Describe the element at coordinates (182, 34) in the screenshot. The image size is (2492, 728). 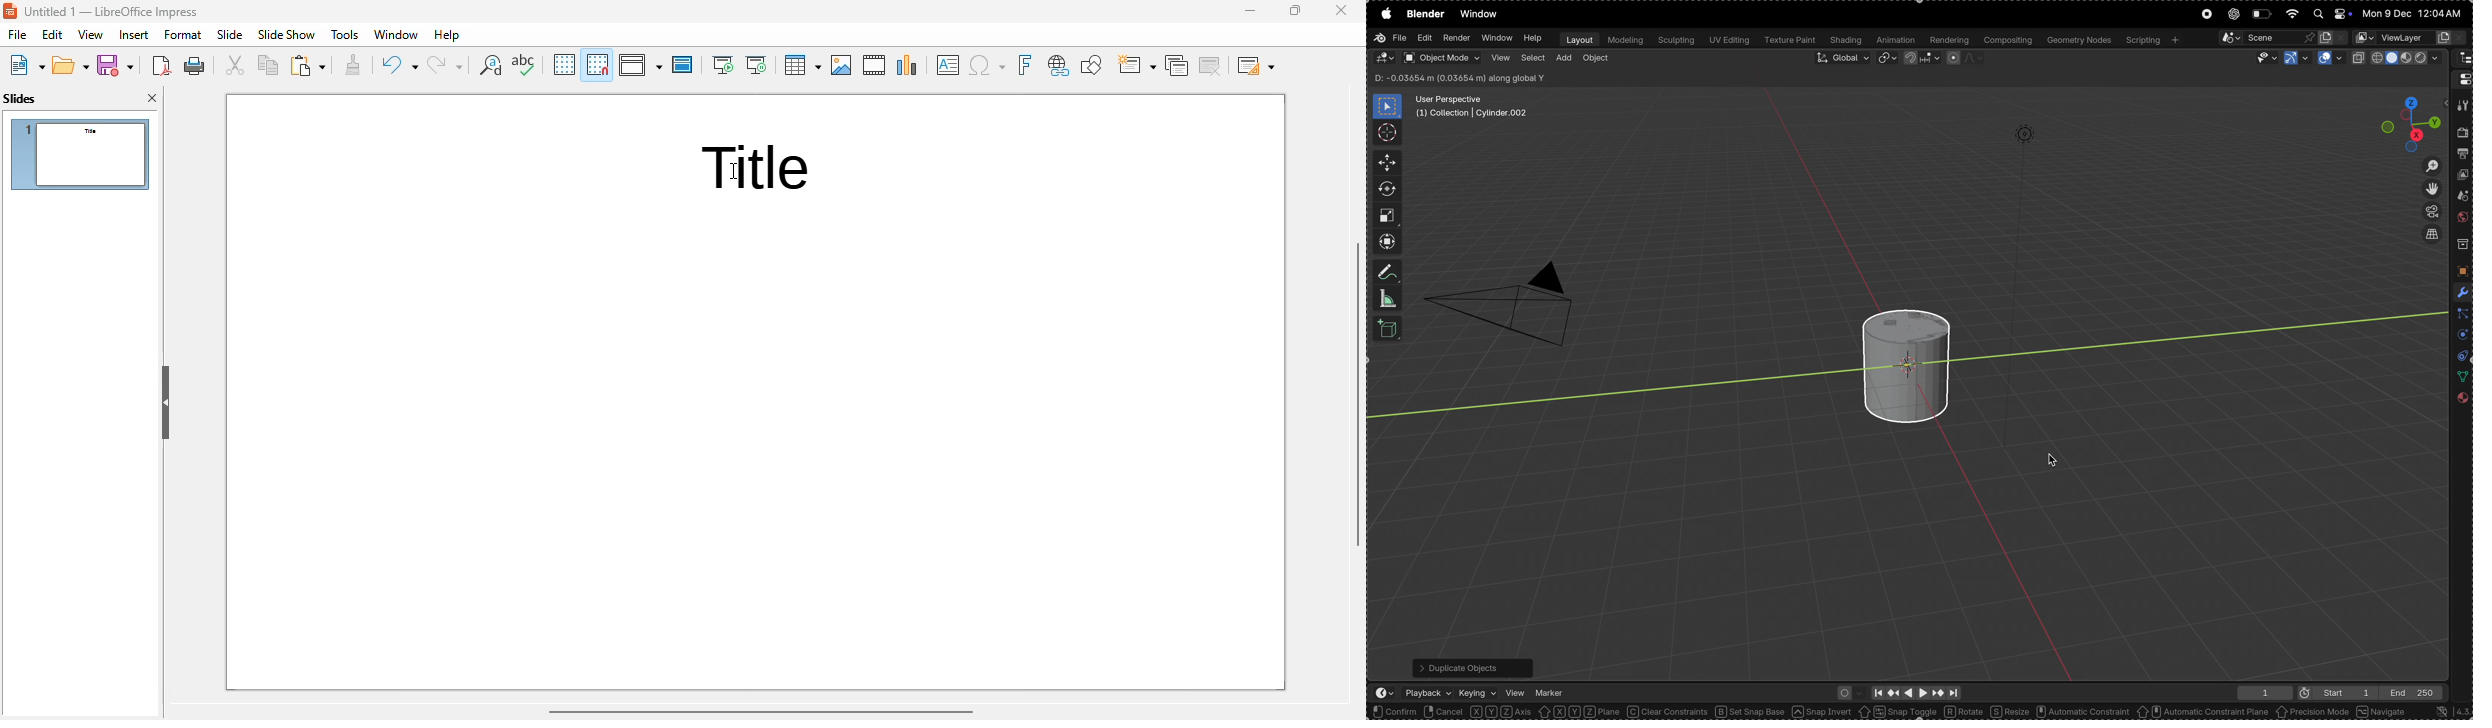
I see `format` at that location.